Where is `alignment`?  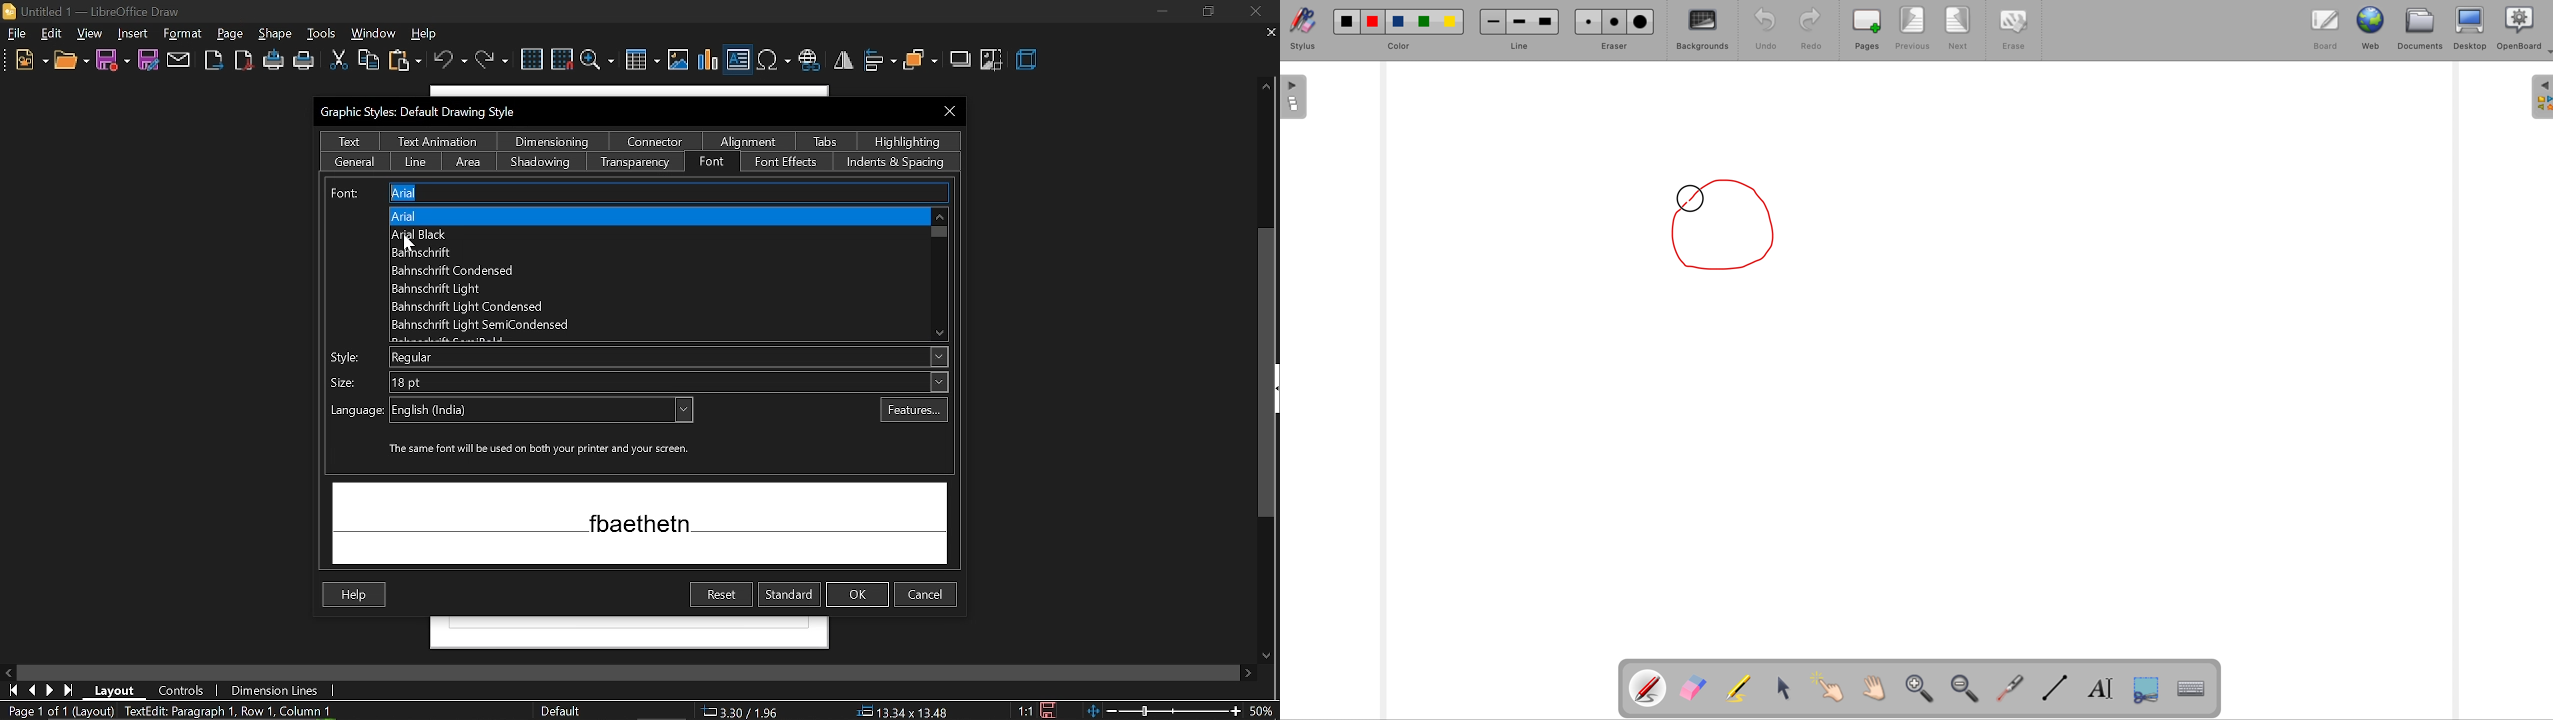 alignment is located at coordinates (749, 141).